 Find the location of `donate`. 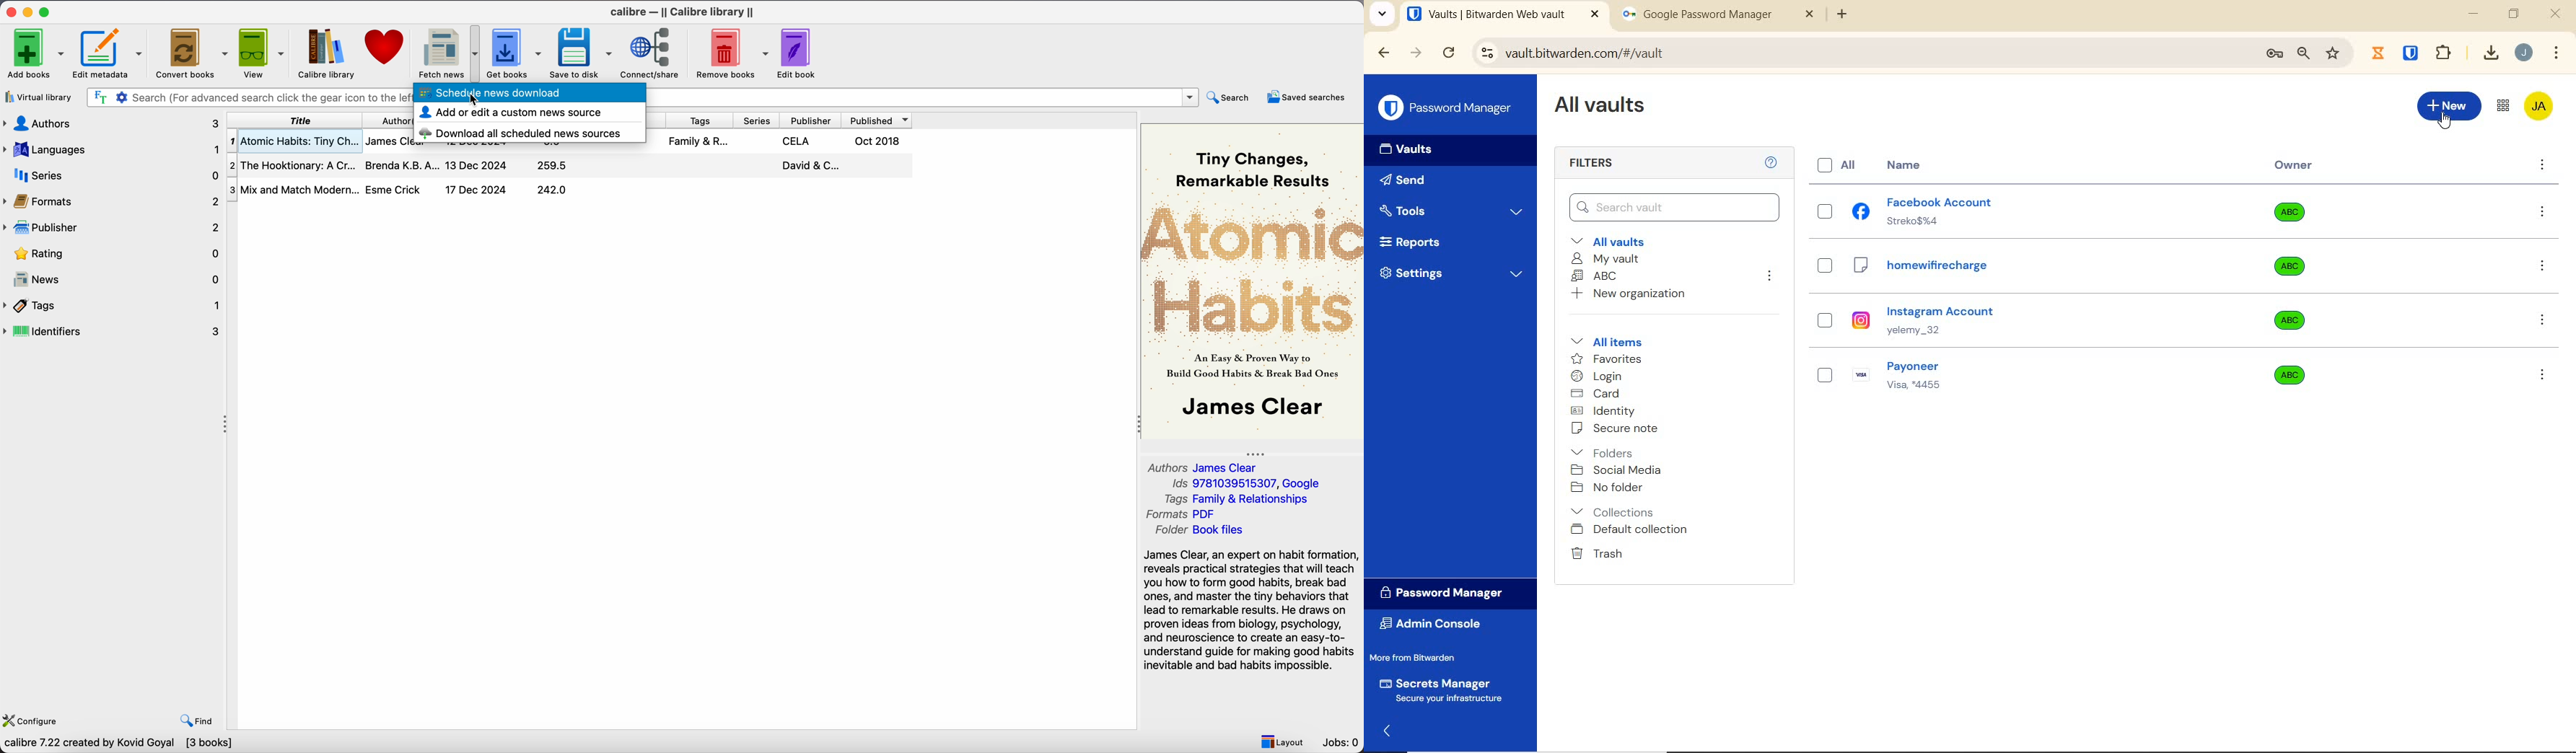

donate is located at coordinates (384, 51).